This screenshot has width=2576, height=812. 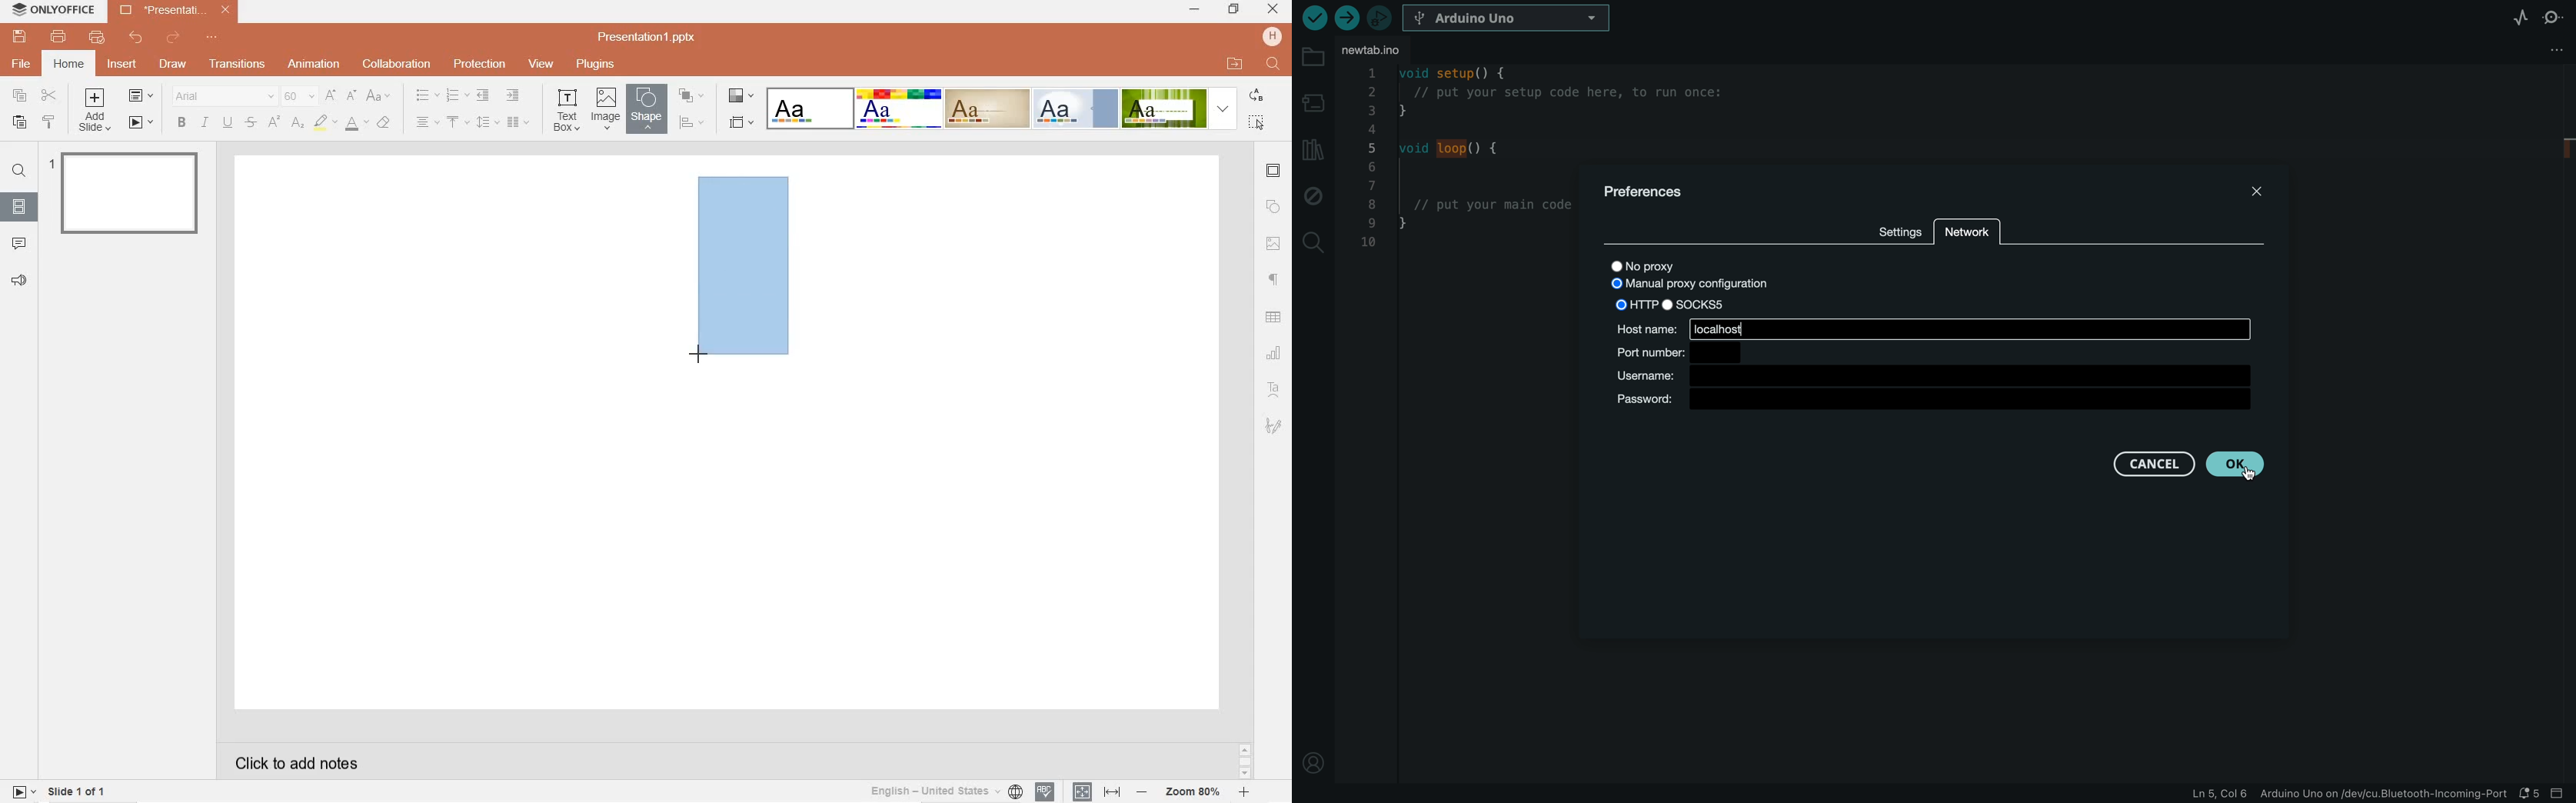 I want to click on text art settings, so click(x=1272, y=388).